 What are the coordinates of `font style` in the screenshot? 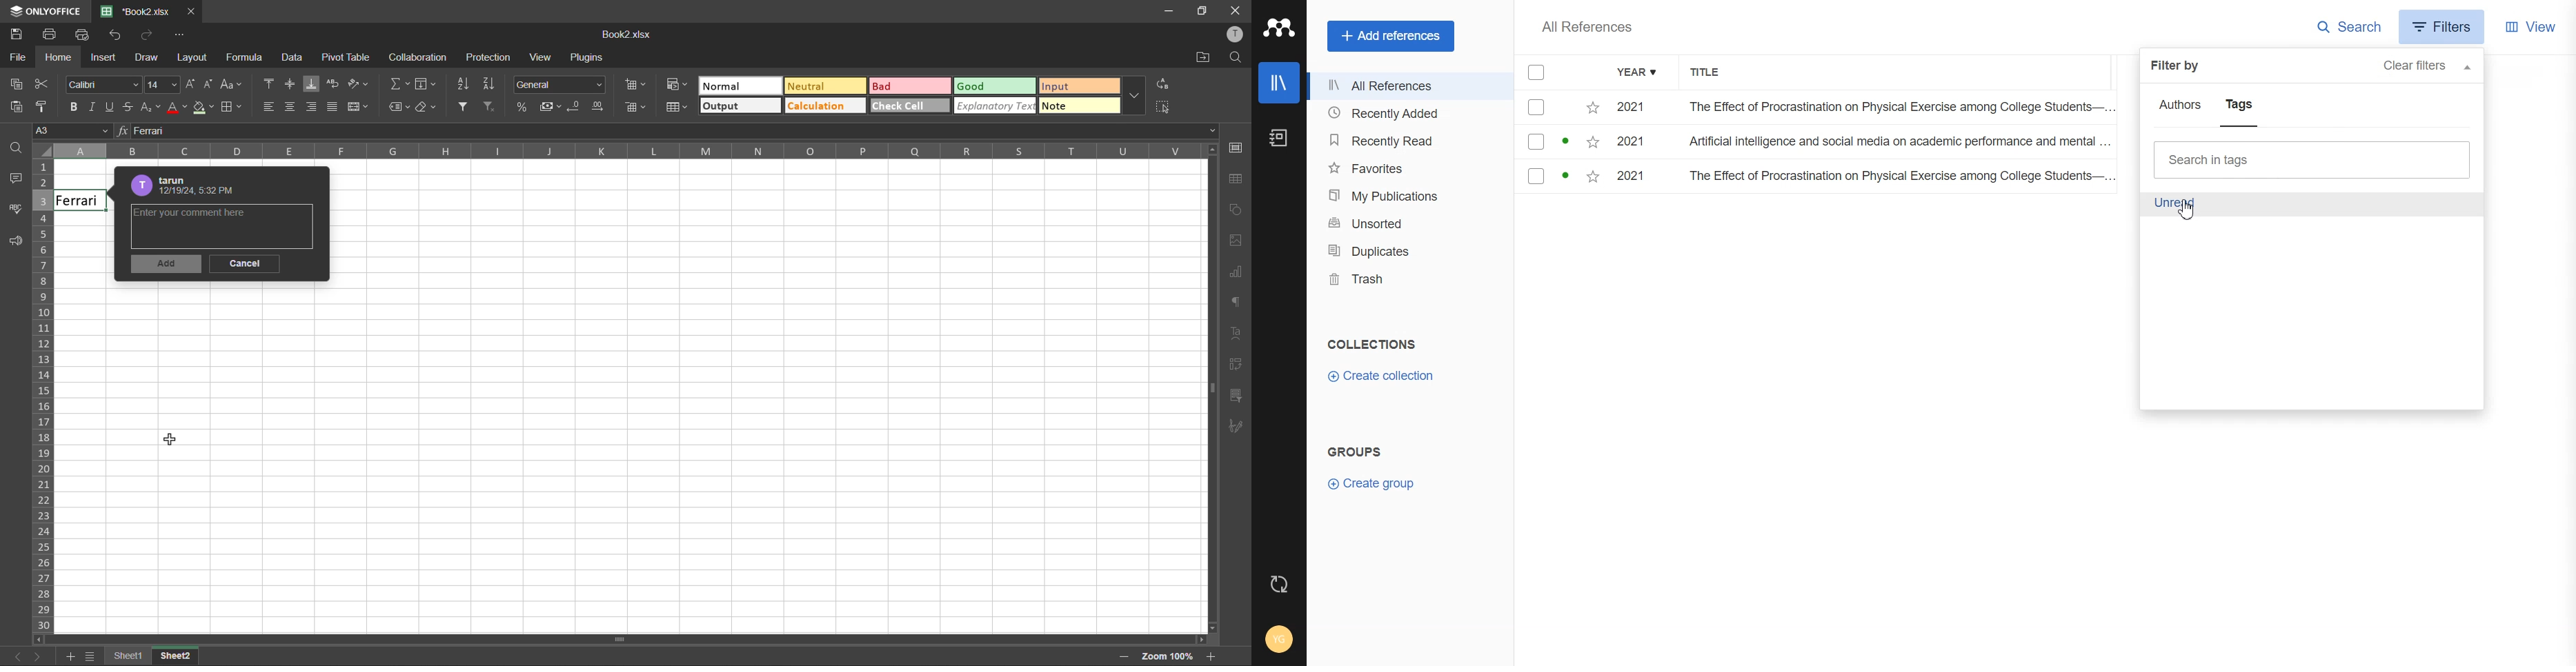 It's located at (102, 83).